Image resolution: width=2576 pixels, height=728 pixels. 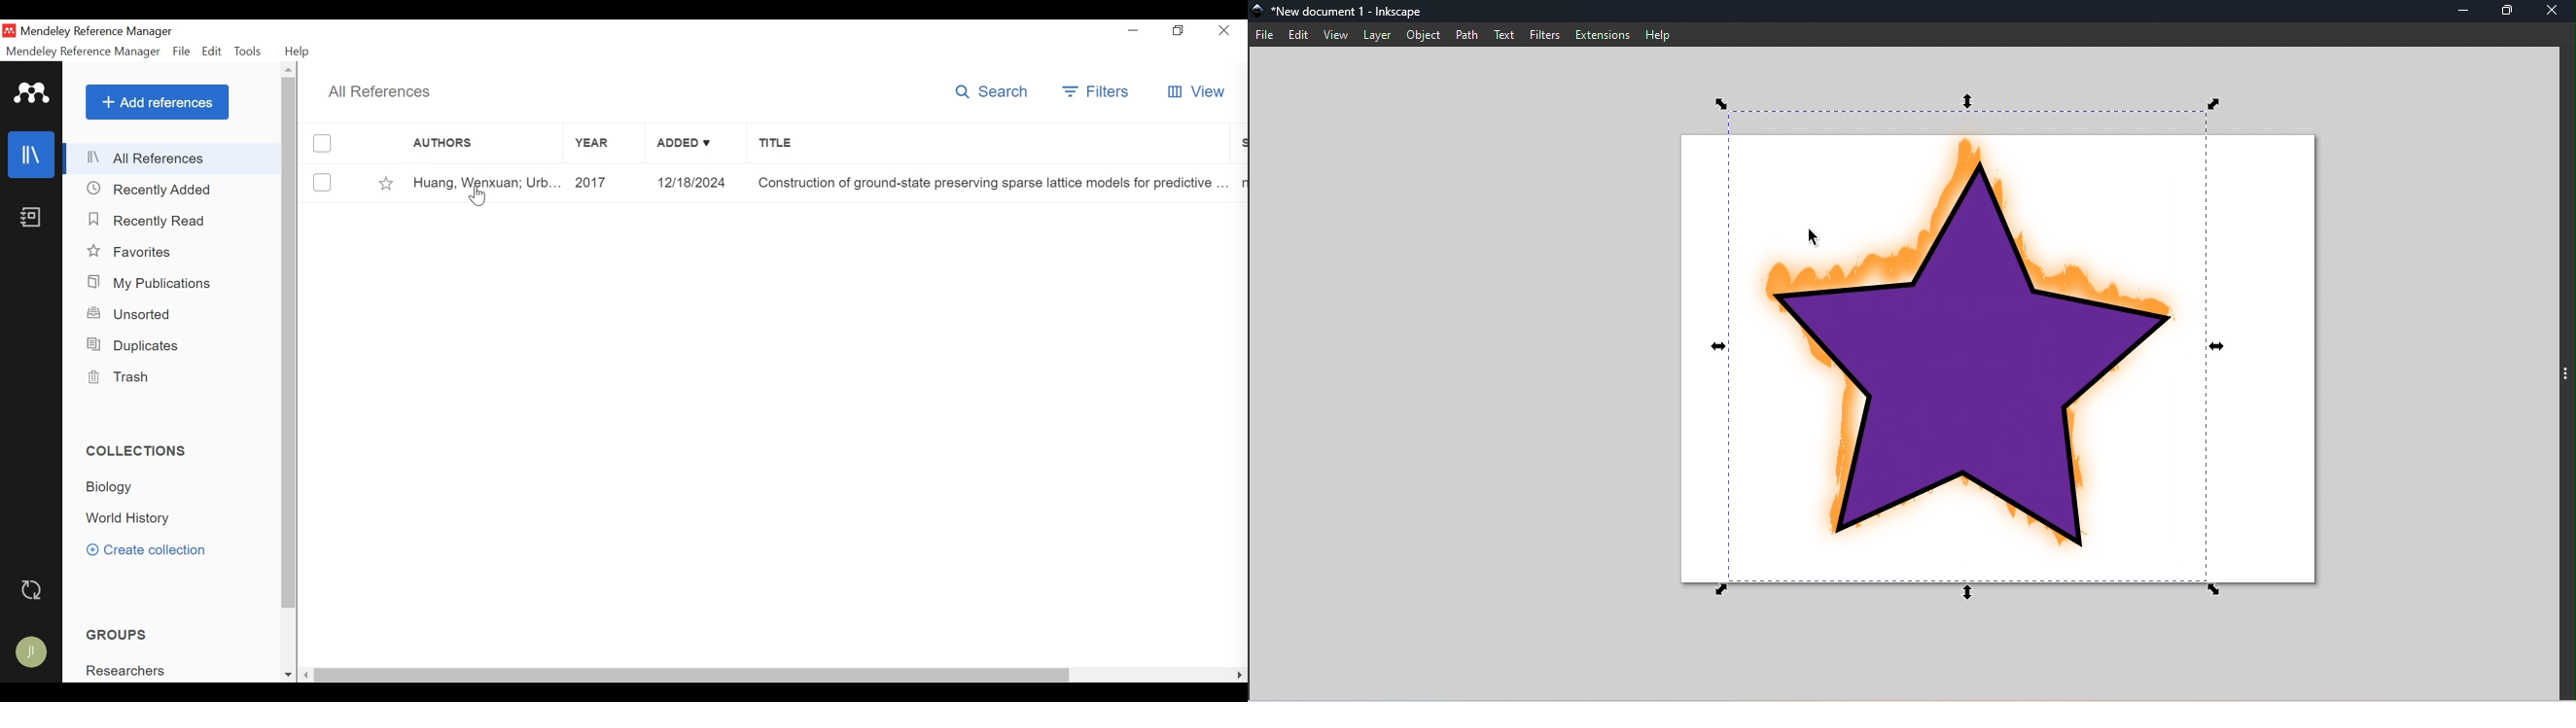 I want to click on Toggle Favorites, so click(x=387, y=183).